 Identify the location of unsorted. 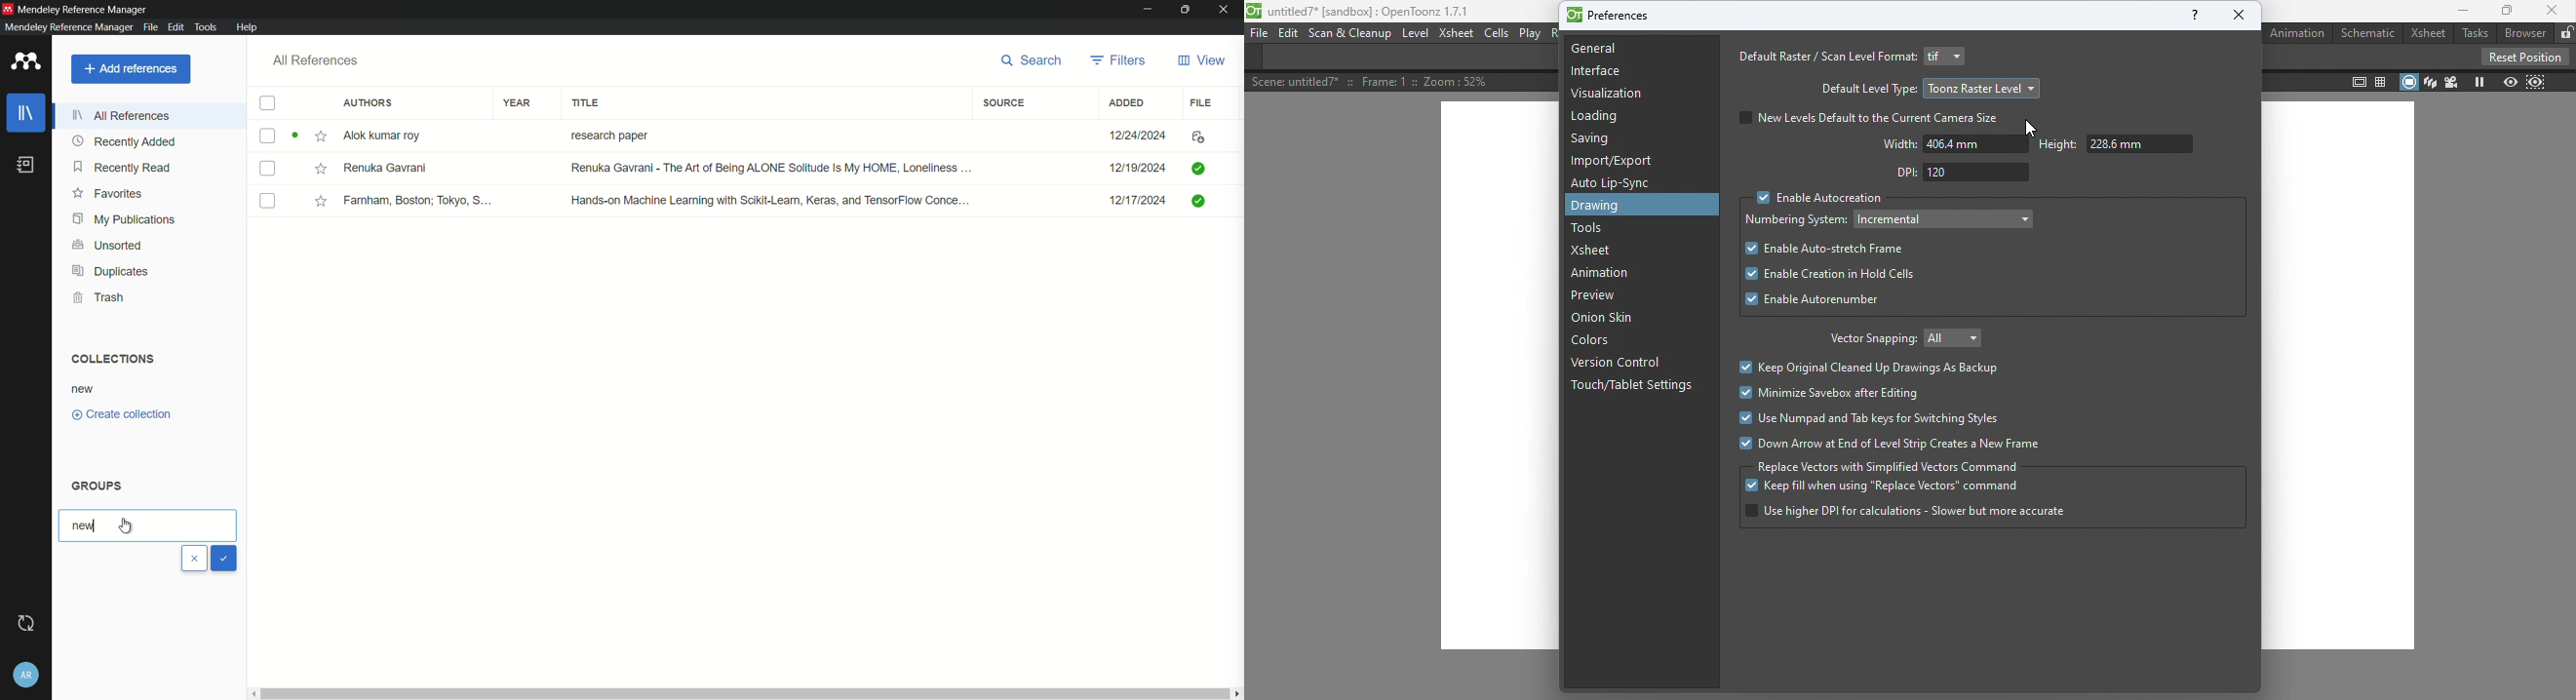
(108, 244).